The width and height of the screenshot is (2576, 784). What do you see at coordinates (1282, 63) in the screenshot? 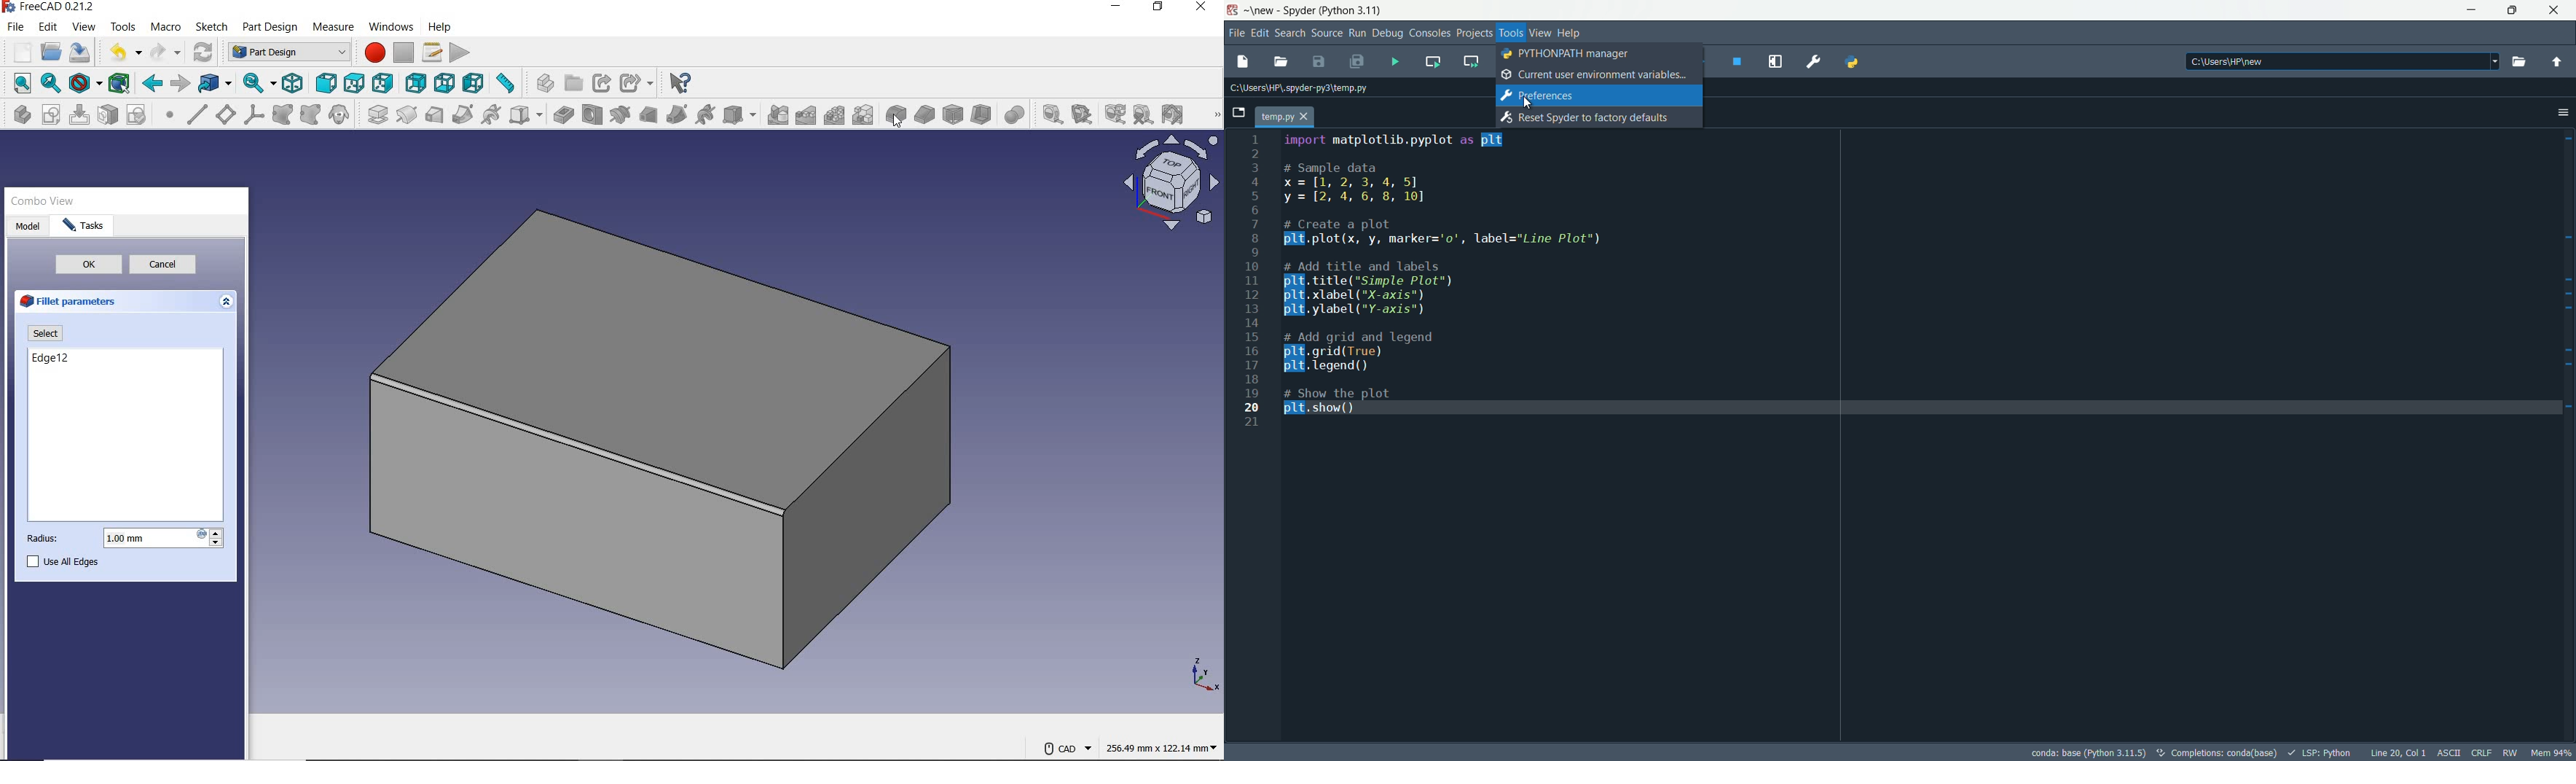
I see `open file` at bounding box center [1282, 63].